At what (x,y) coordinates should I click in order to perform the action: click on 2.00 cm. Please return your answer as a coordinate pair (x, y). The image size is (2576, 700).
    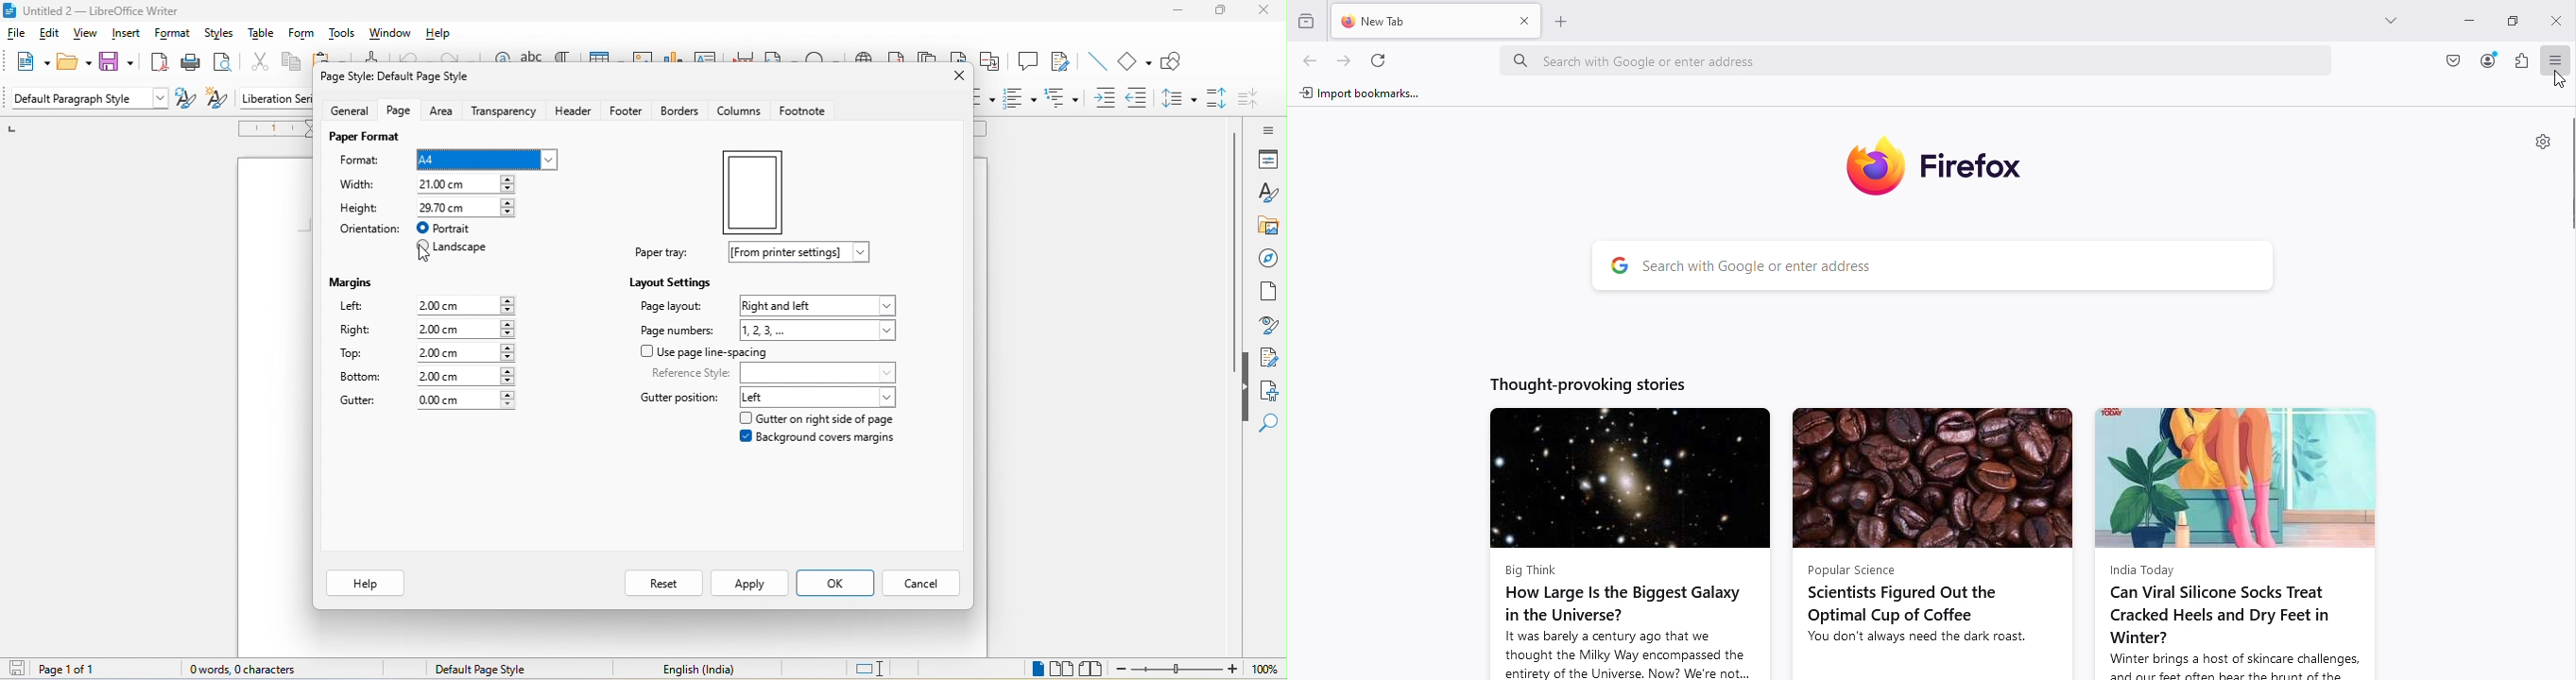
    Looking at the image, I should click on (469, 376).